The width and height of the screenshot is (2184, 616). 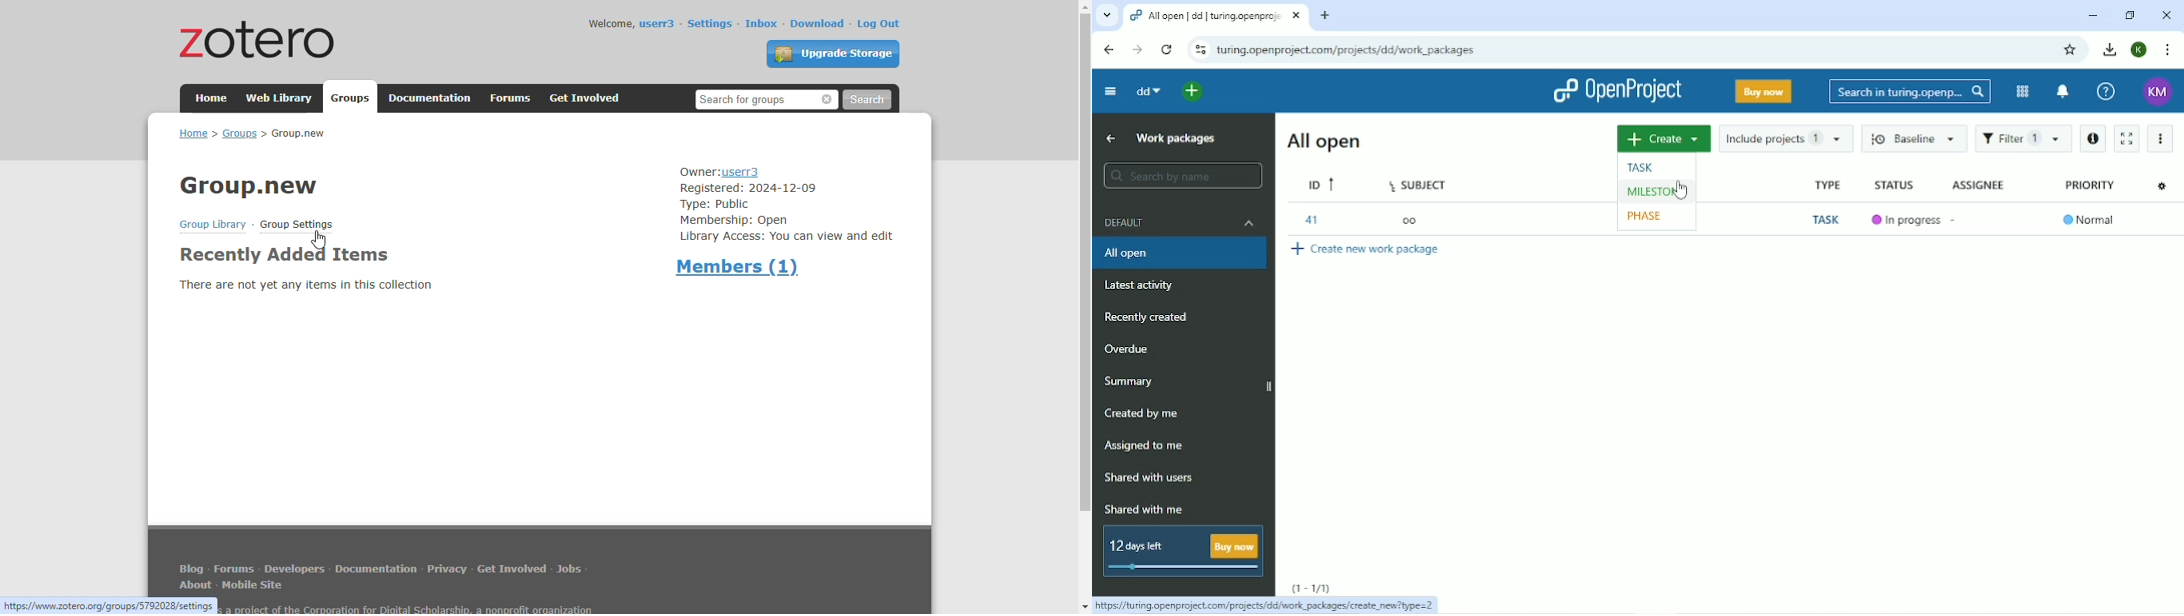 What do you see at coordinates (234, 569) in the screenshot?
I see `forums` at bounding box center [234, 569].